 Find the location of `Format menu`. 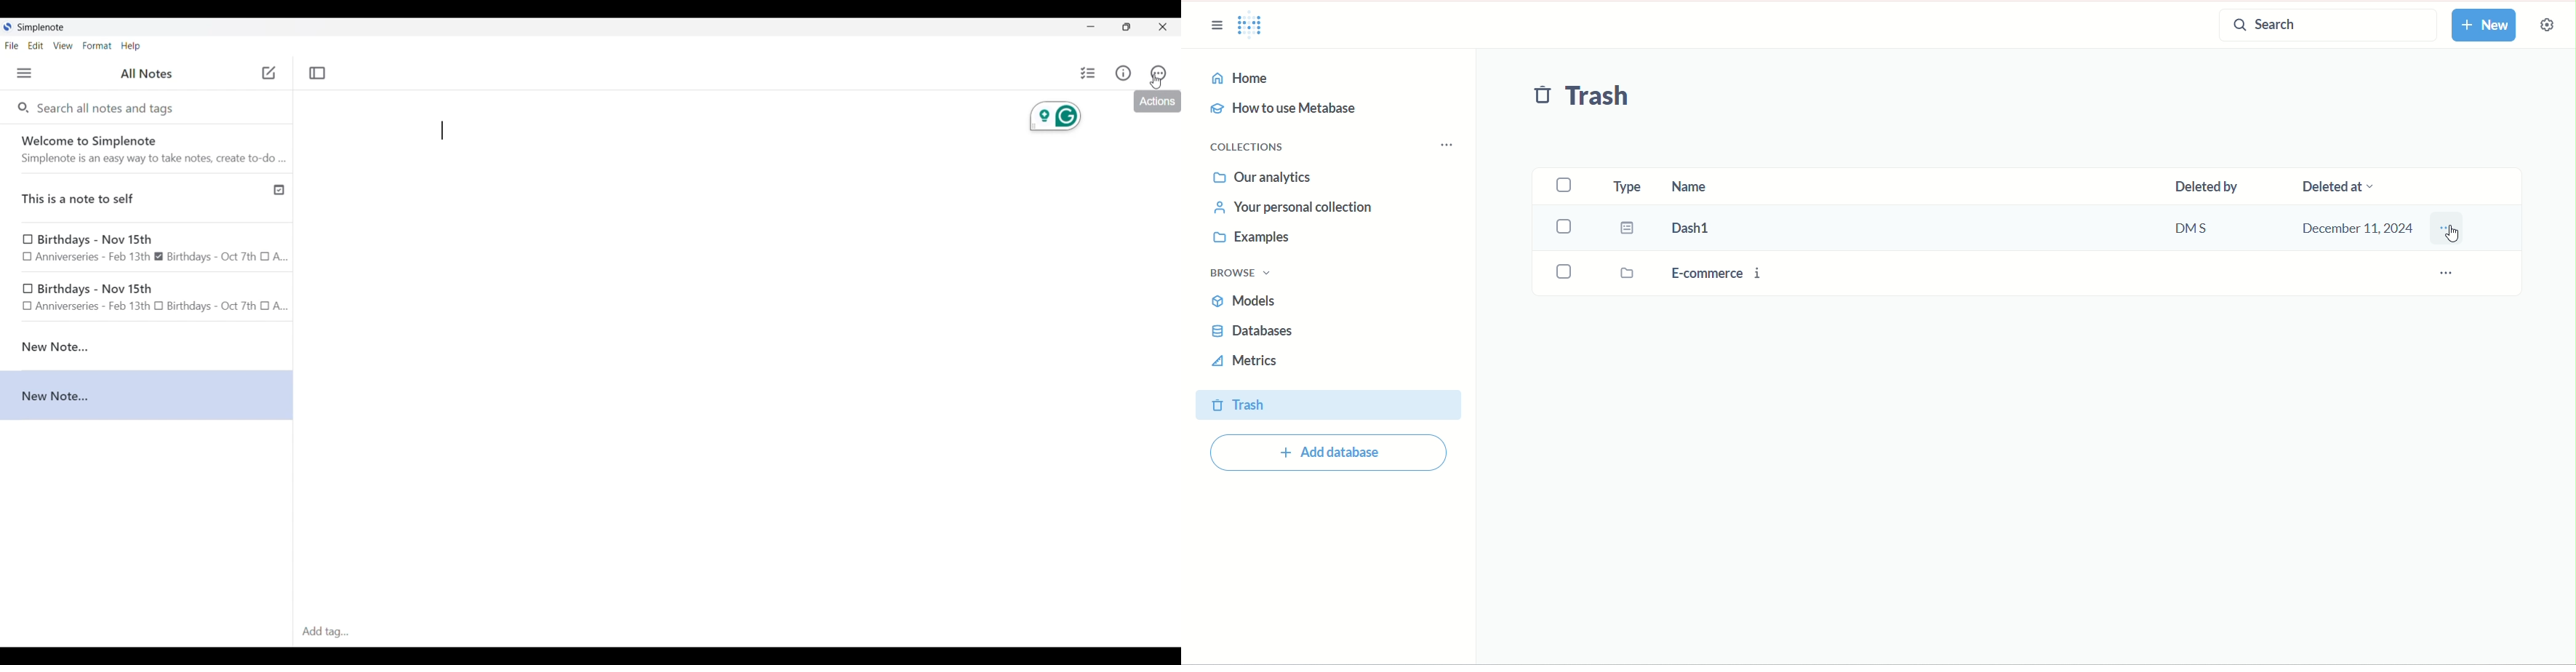

Format menu is located at coordinates (97, 46).